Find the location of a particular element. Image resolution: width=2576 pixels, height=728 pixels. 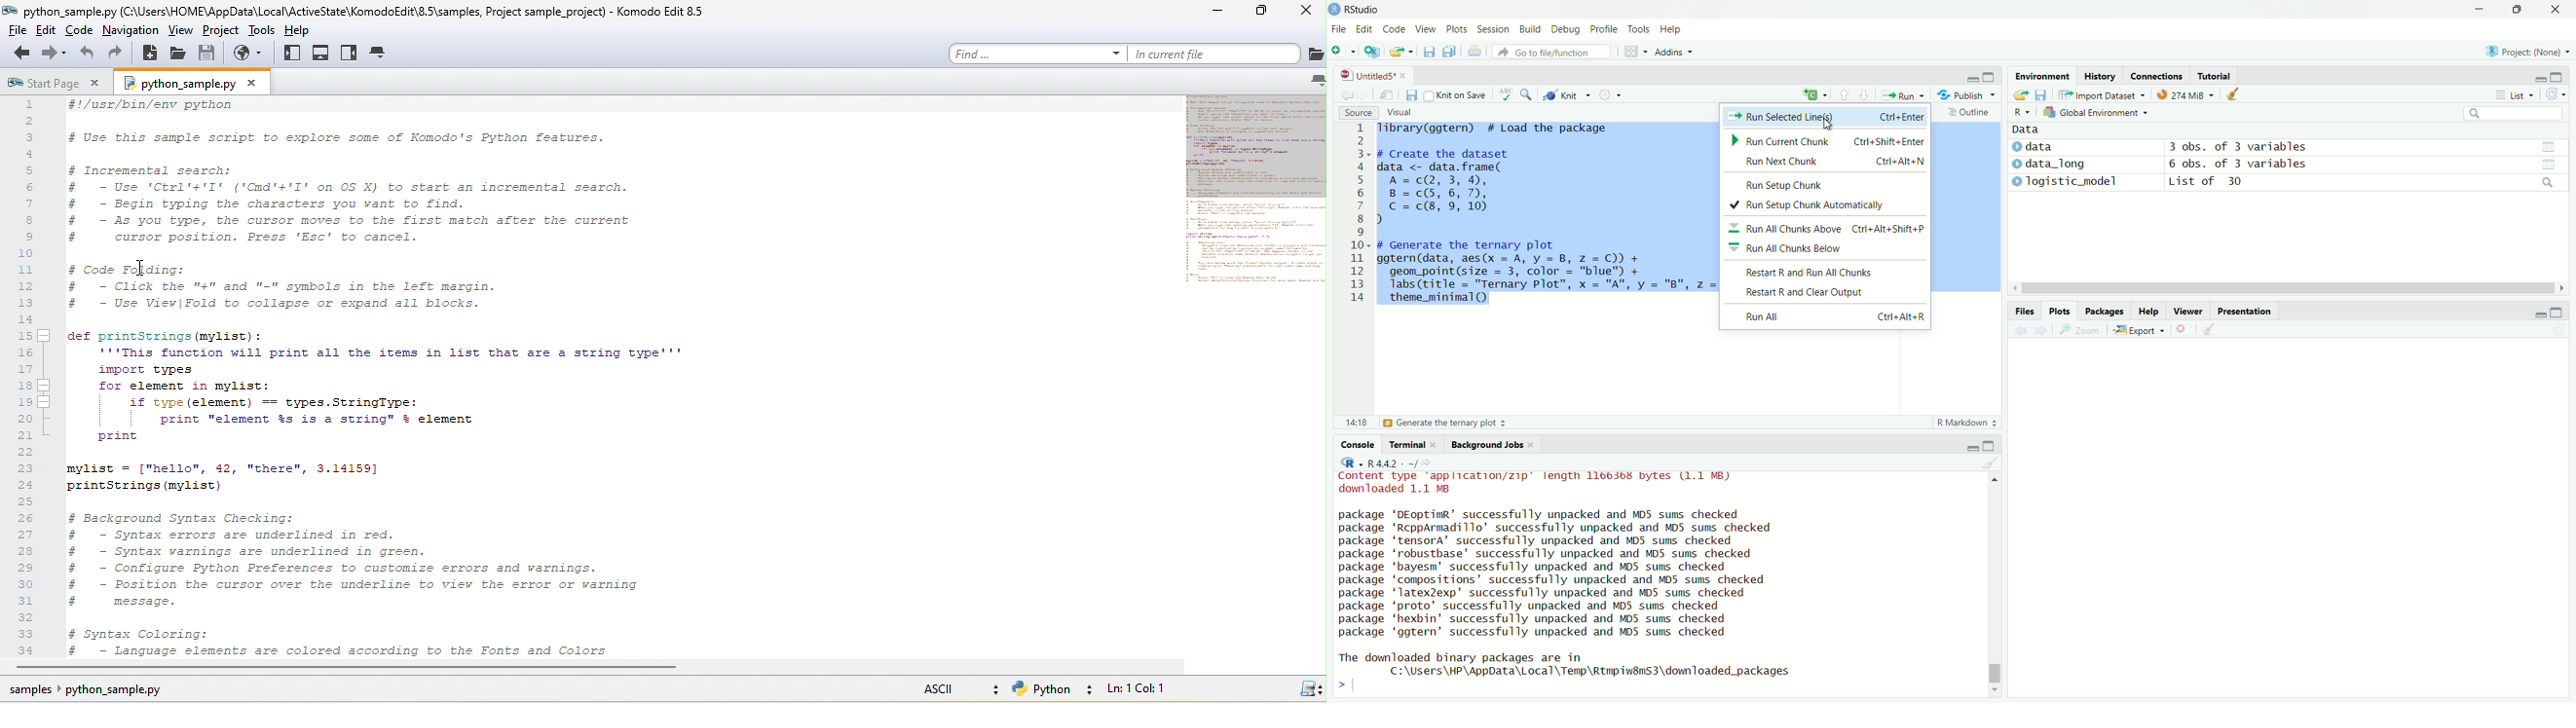

close is located at coordinates (2180, 330).